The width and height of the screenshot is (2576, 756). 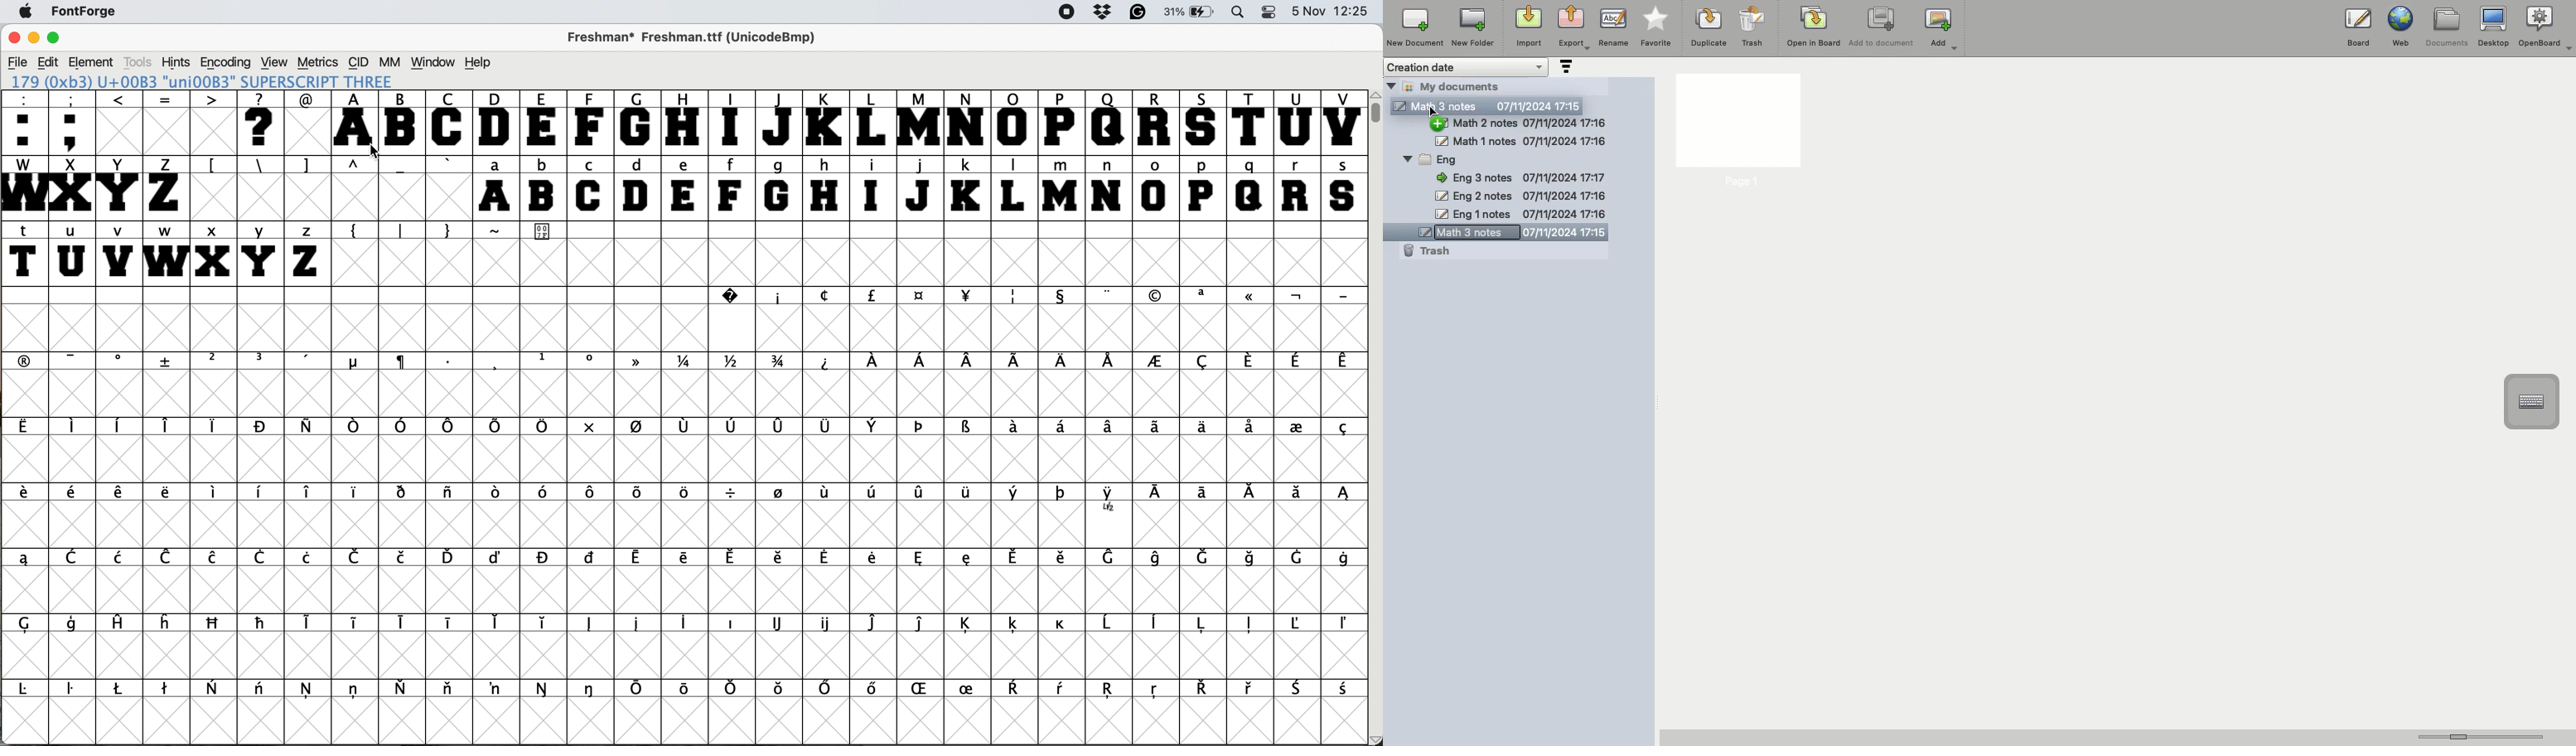 I want to click on symbol, so click(x=1016, y=362).